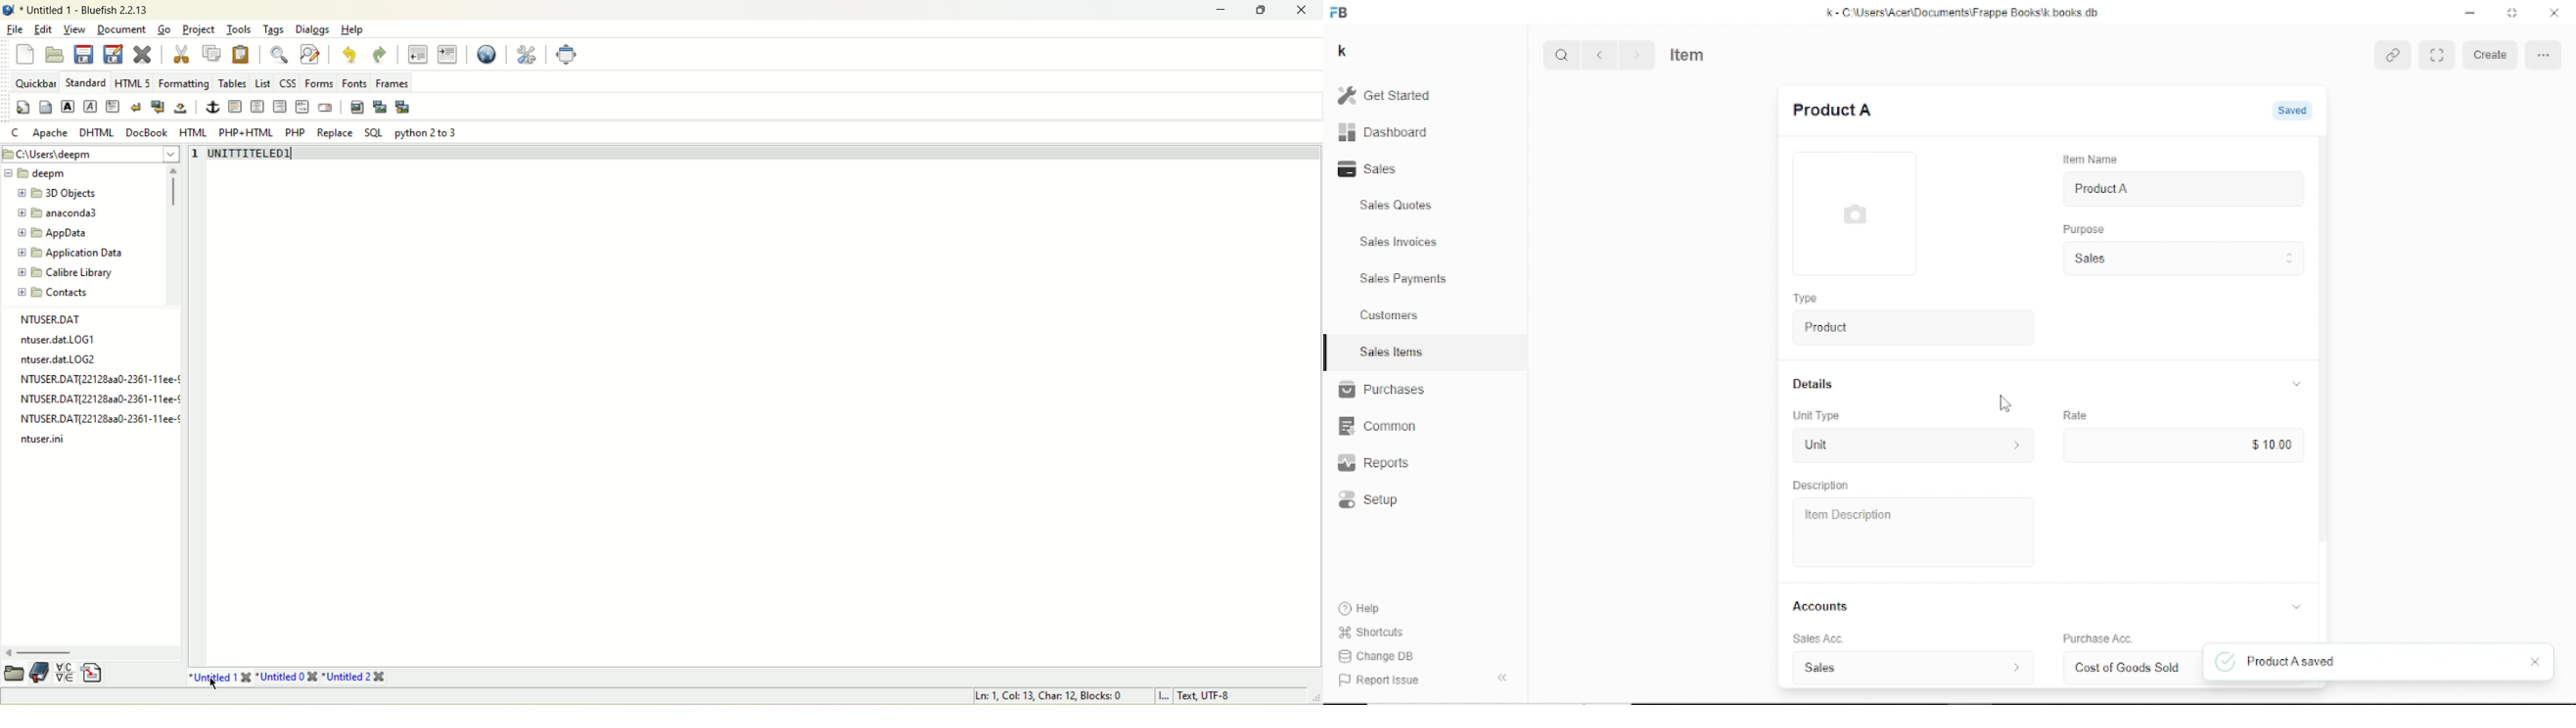  I want to click on Product A saved, so click(2273, 662).